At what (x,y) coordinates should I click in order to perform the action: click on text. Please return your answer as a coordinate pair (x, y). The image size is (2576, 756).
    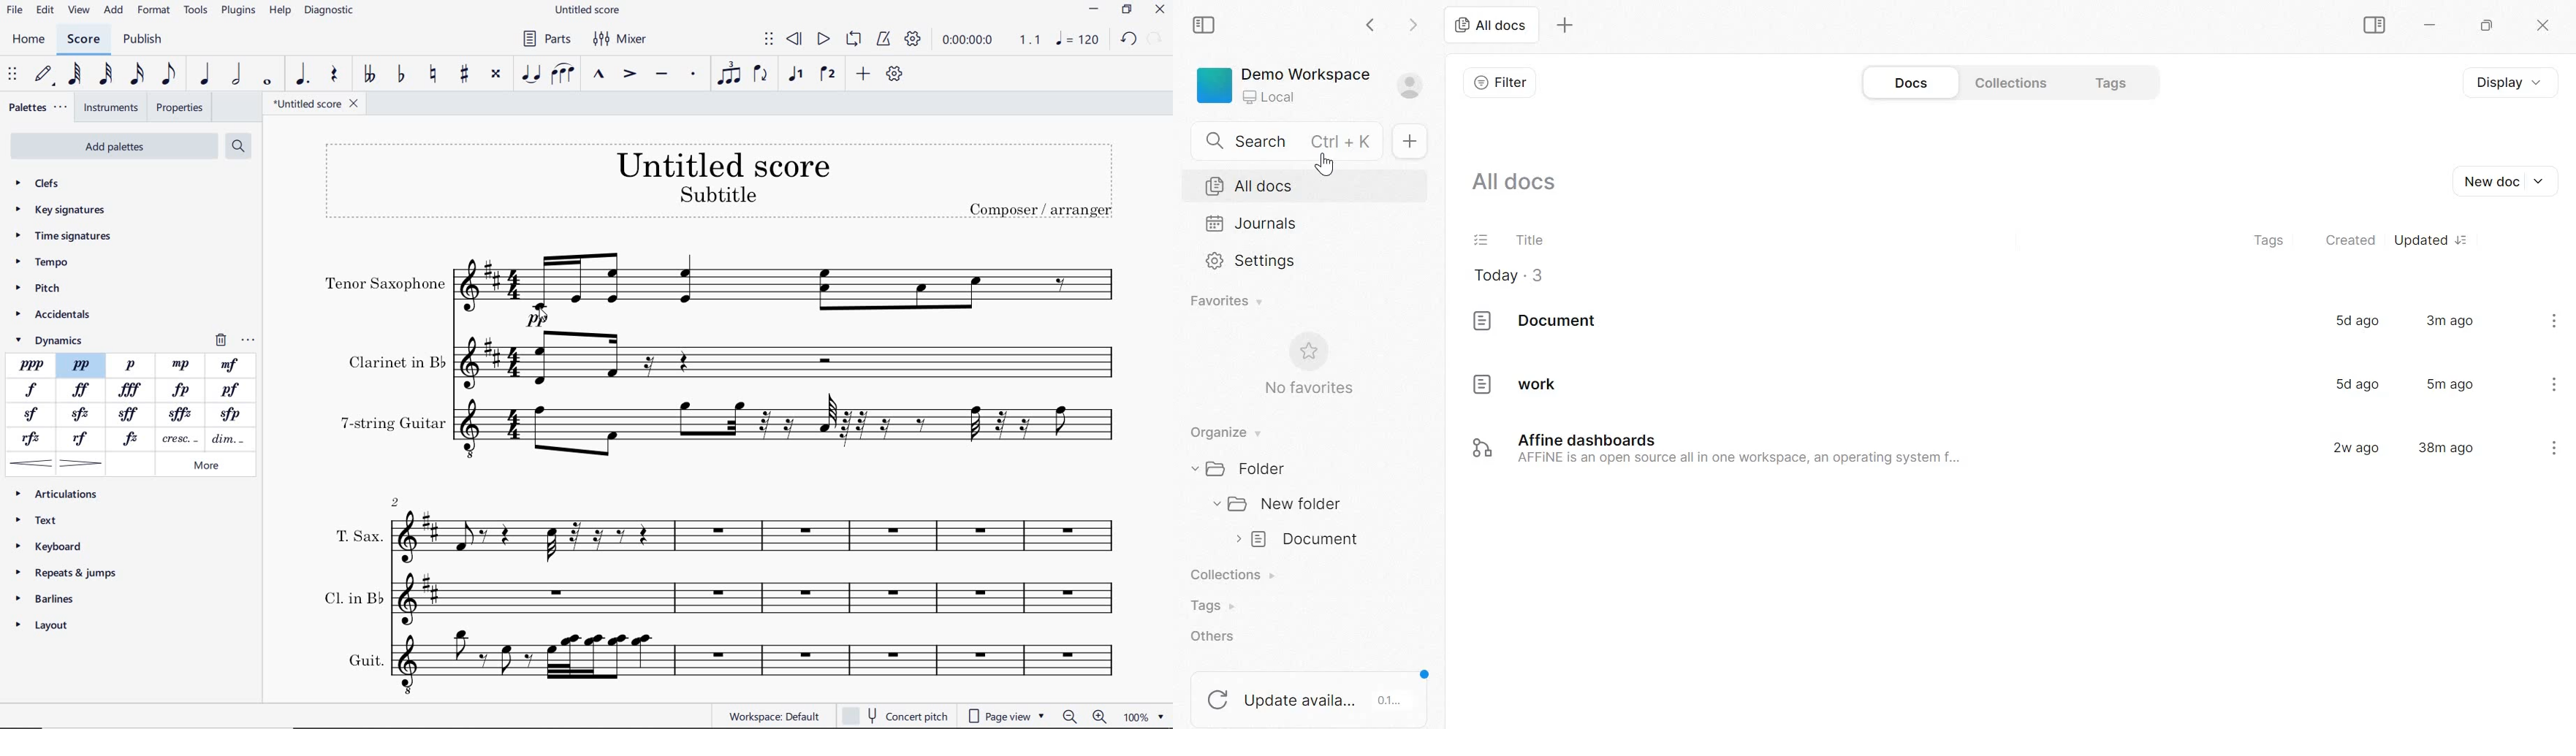
    Looking at the image, I should click on (386, 285).